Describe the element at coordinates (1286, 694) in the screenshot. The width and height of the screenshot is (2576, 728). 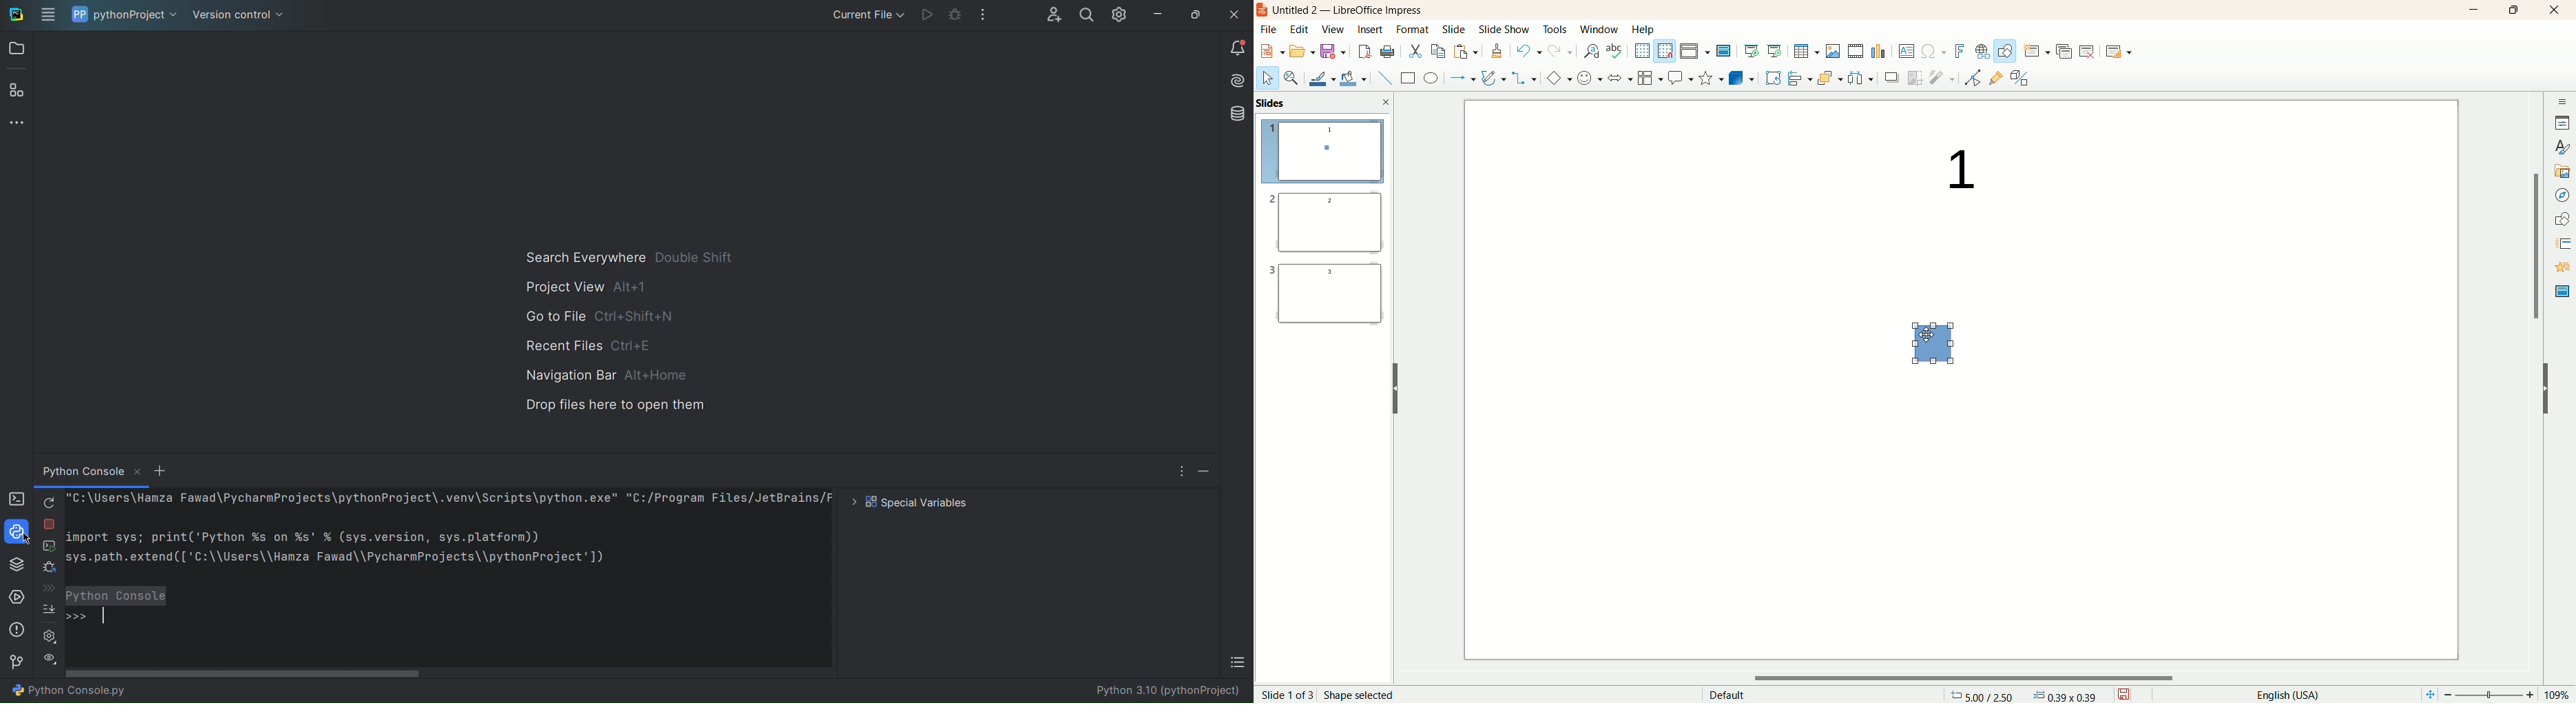
I see `page number` at that location.